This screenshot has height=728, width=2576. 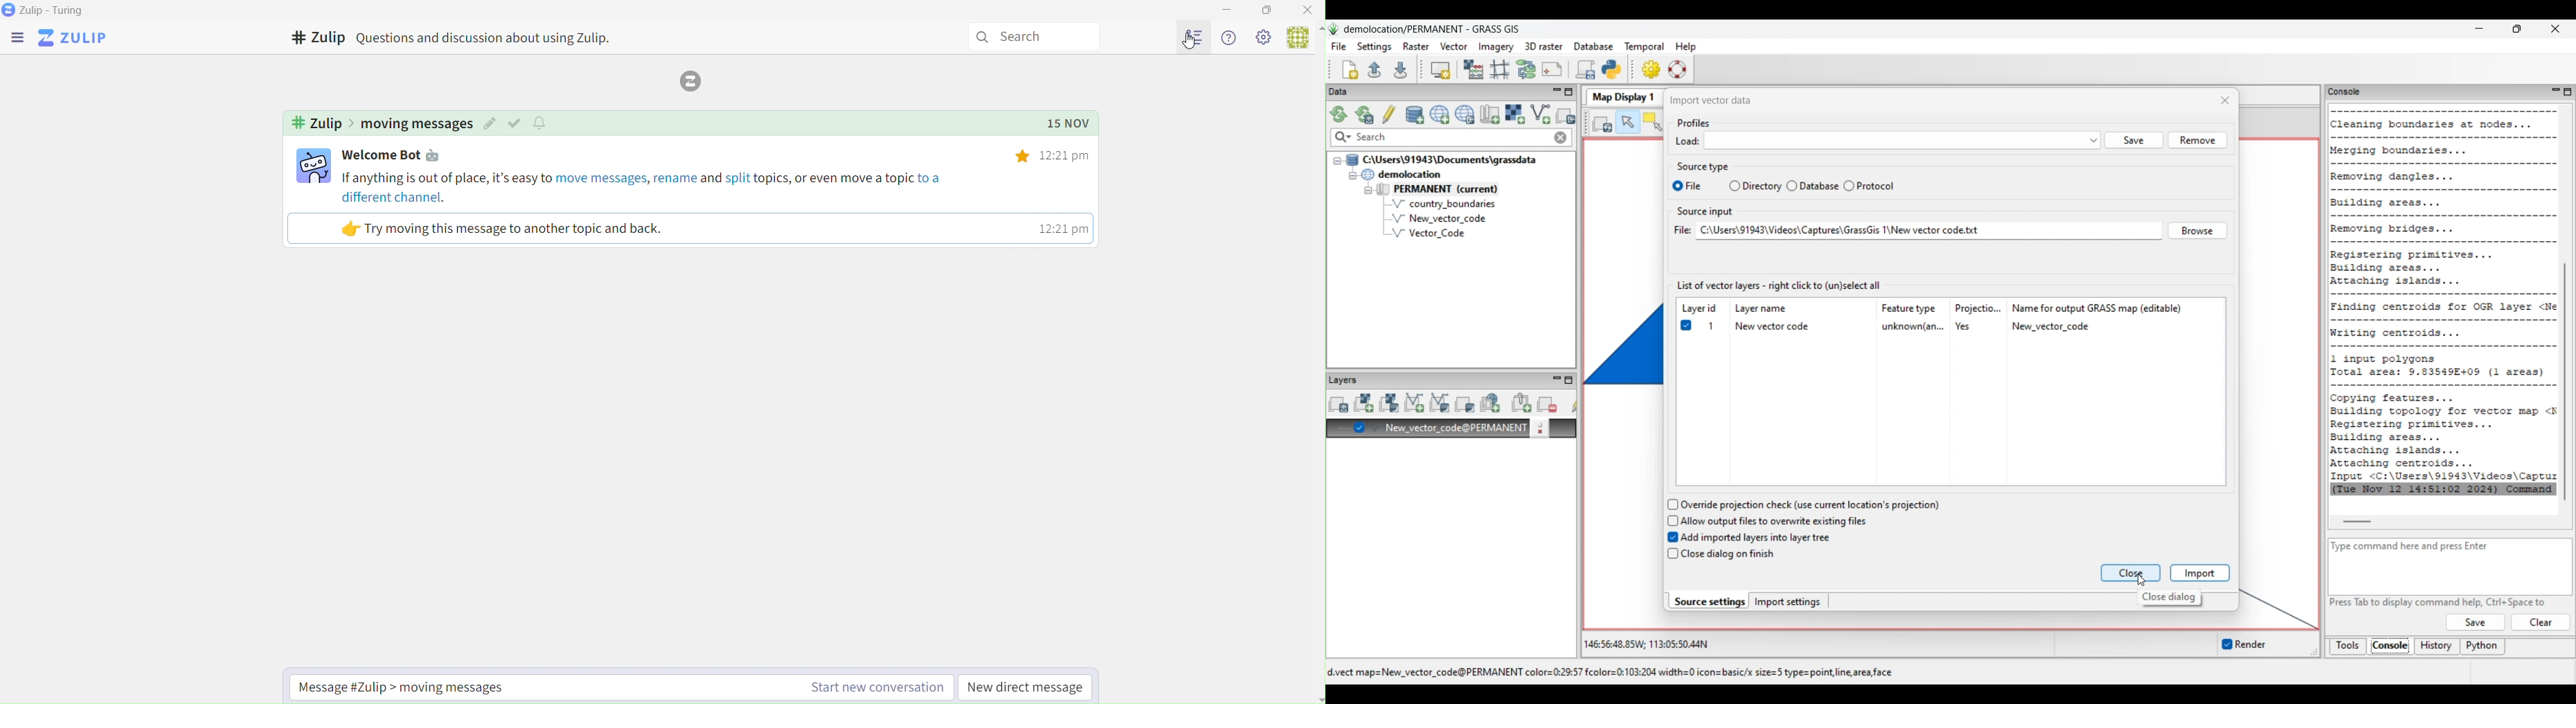 I want to click on Zulip - Turing, so click(x=55, y=10).